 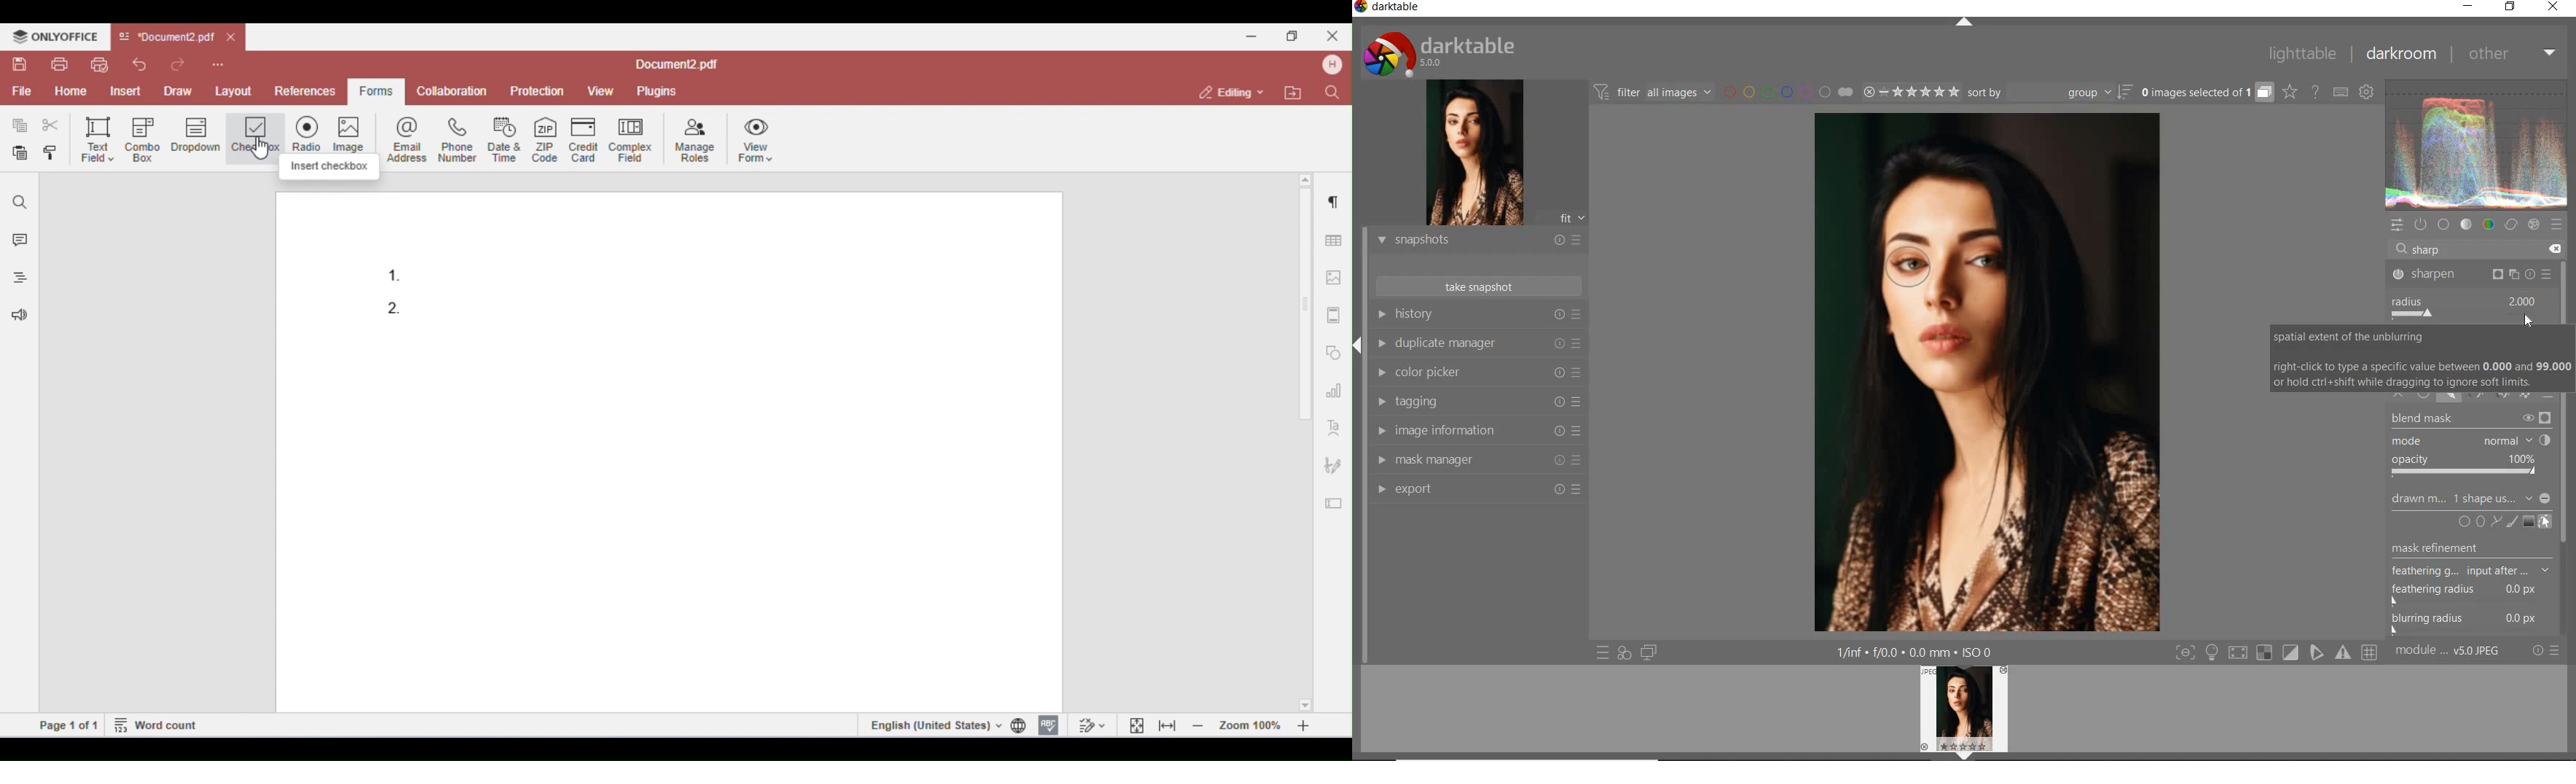 What do you see at coordinates (1439, 53) in the screenshot?
I see `Darktable 5.0.0` at bounding box center [1439, 53].